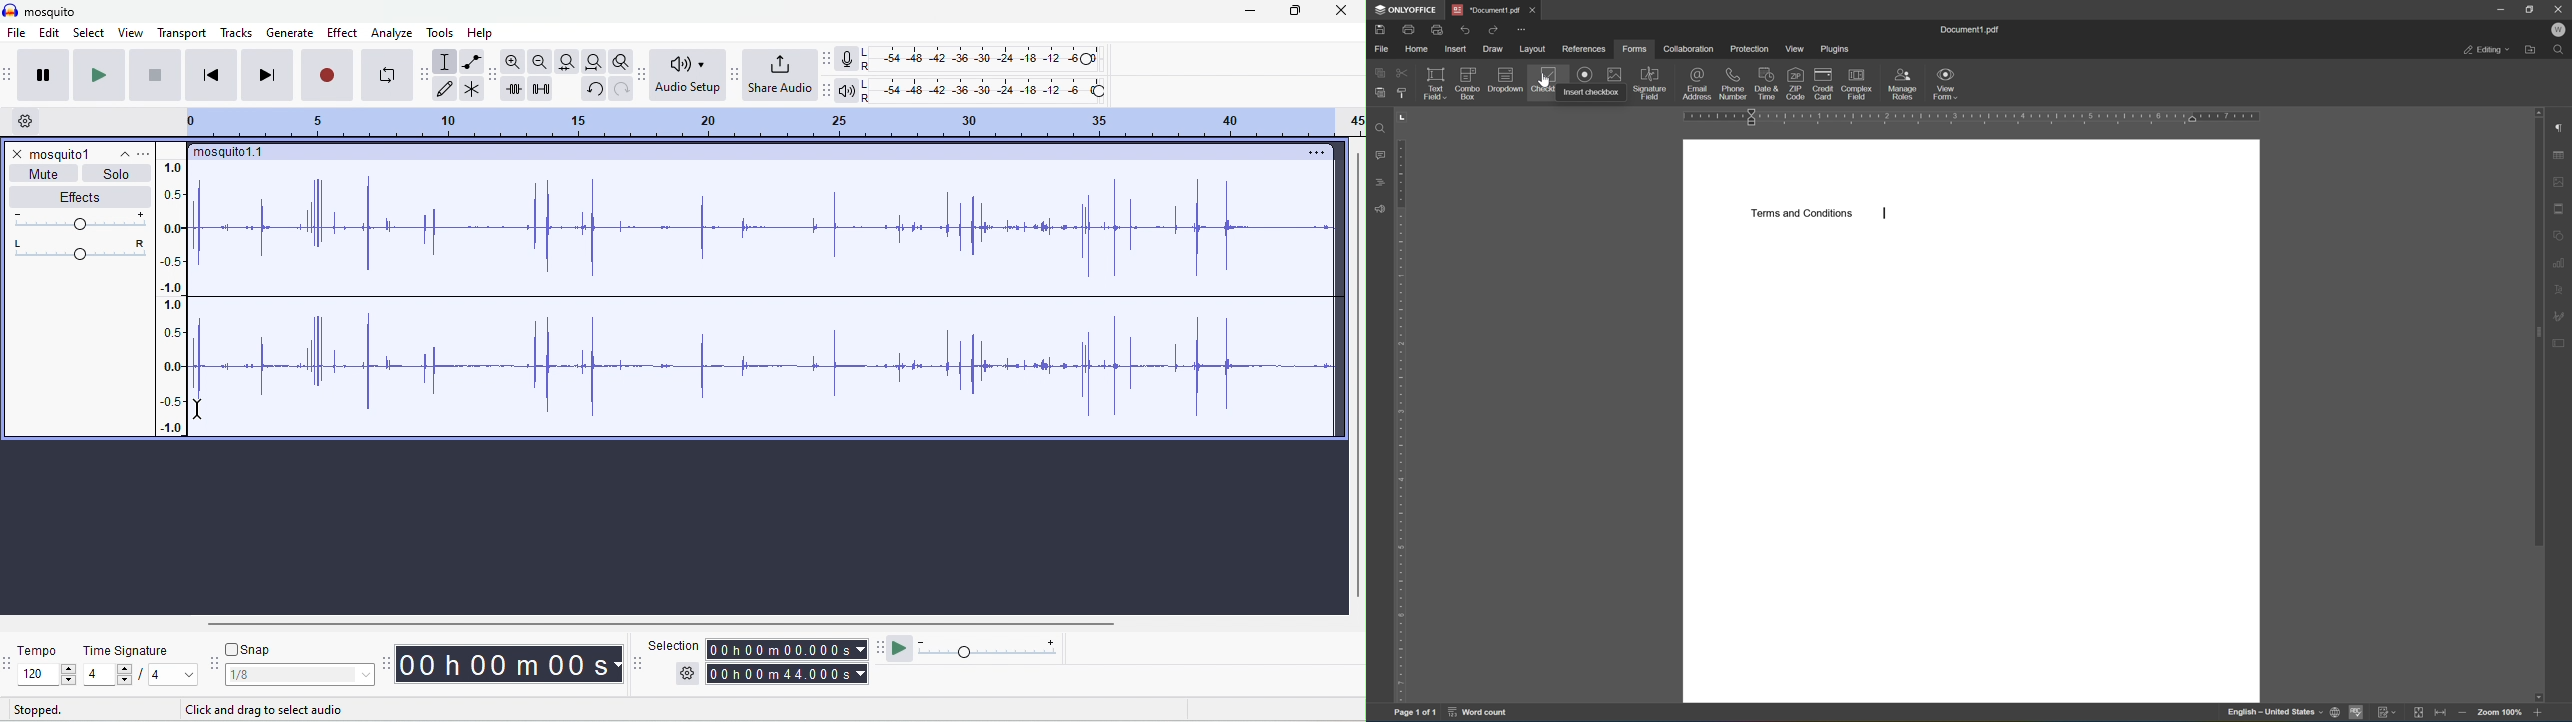 The image size is (2576, 728). Describe the element at coordinates (2270, 713) in the screenshot. I see `English ~ United States` at that location.